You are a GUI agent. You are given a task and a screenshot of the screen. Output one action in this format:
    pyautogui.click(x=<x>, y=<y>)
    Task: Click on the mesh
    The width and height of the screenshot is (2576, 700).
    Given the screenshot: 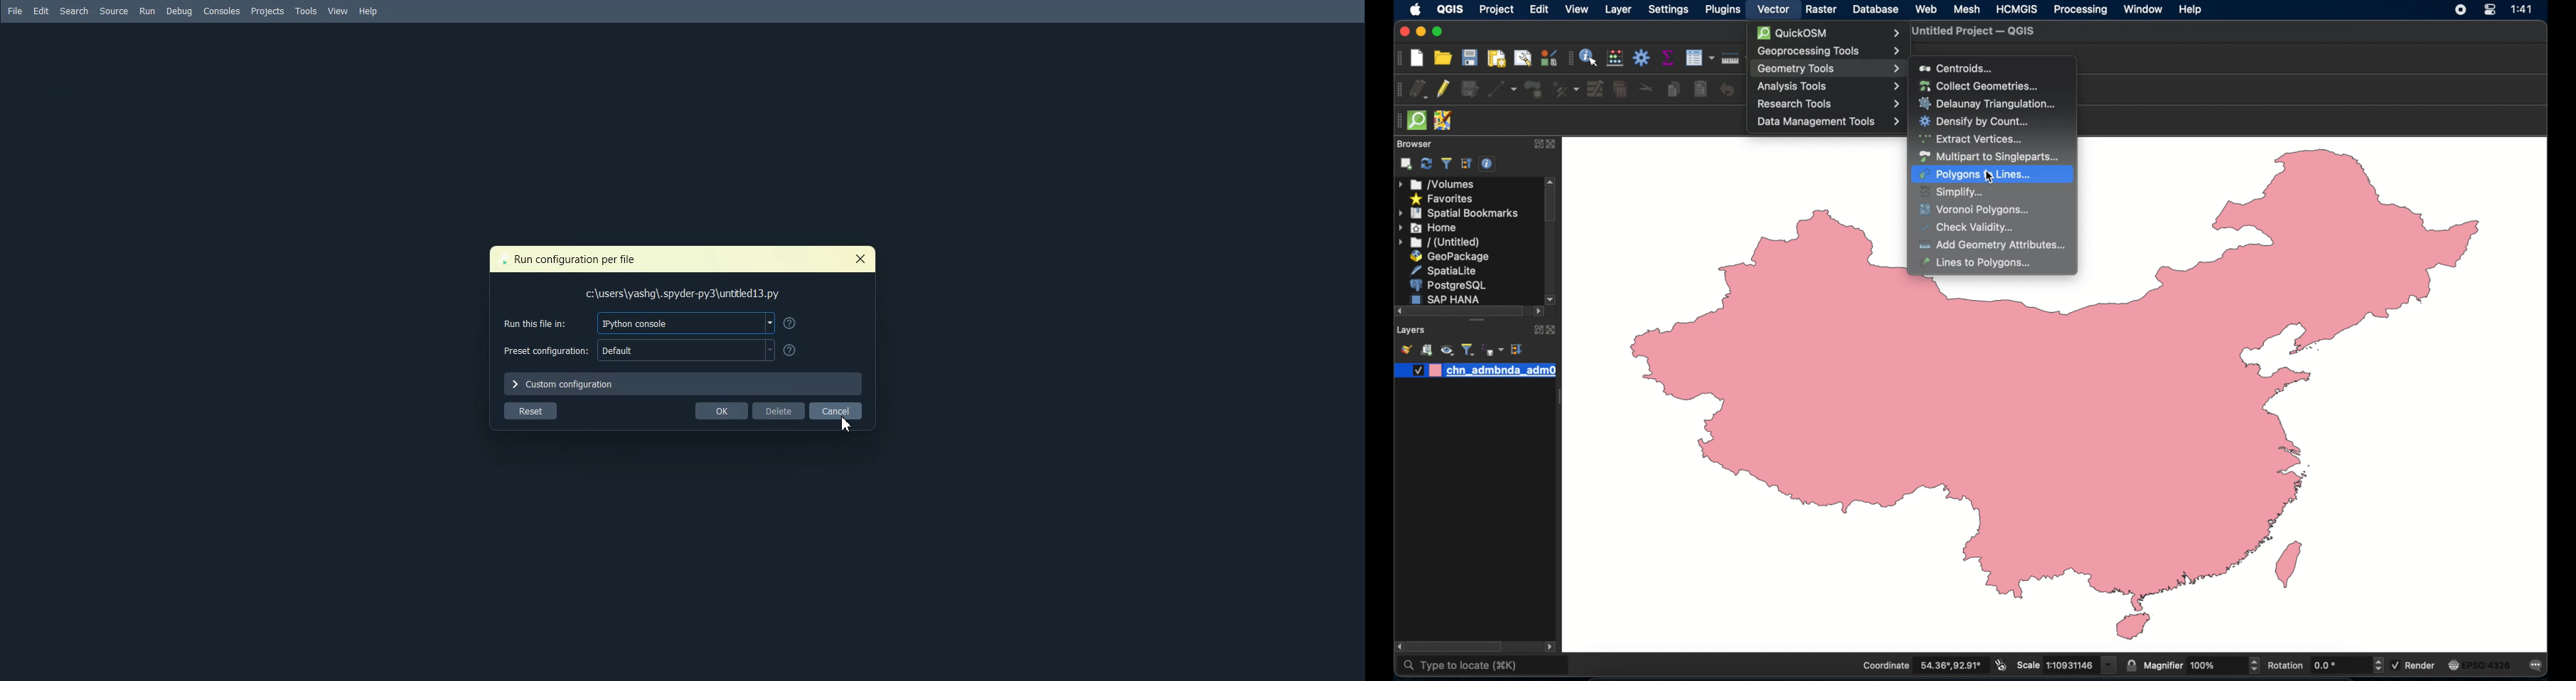 What is the action you would take?
    pyautogui.click(x=1967, y=9)
    